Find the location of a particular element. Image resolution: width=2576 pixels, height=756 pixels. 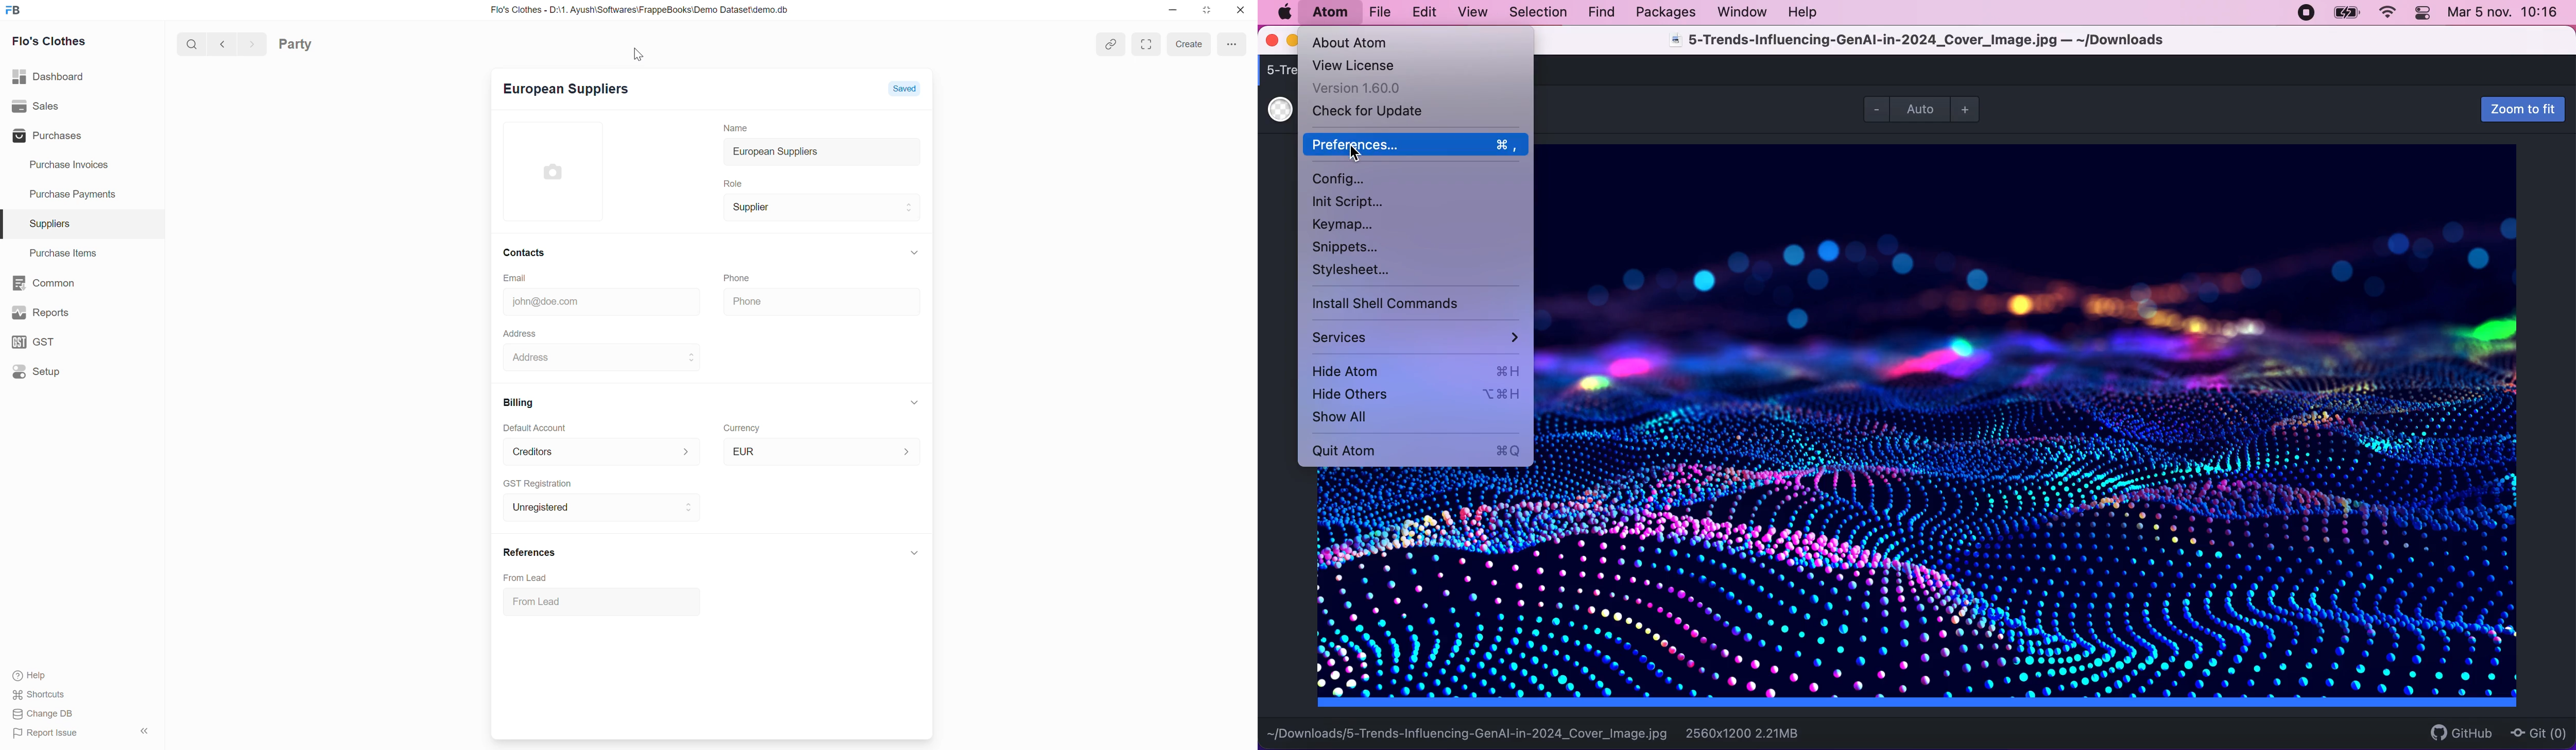

john@doe.com is located at coordinates (541, 300).